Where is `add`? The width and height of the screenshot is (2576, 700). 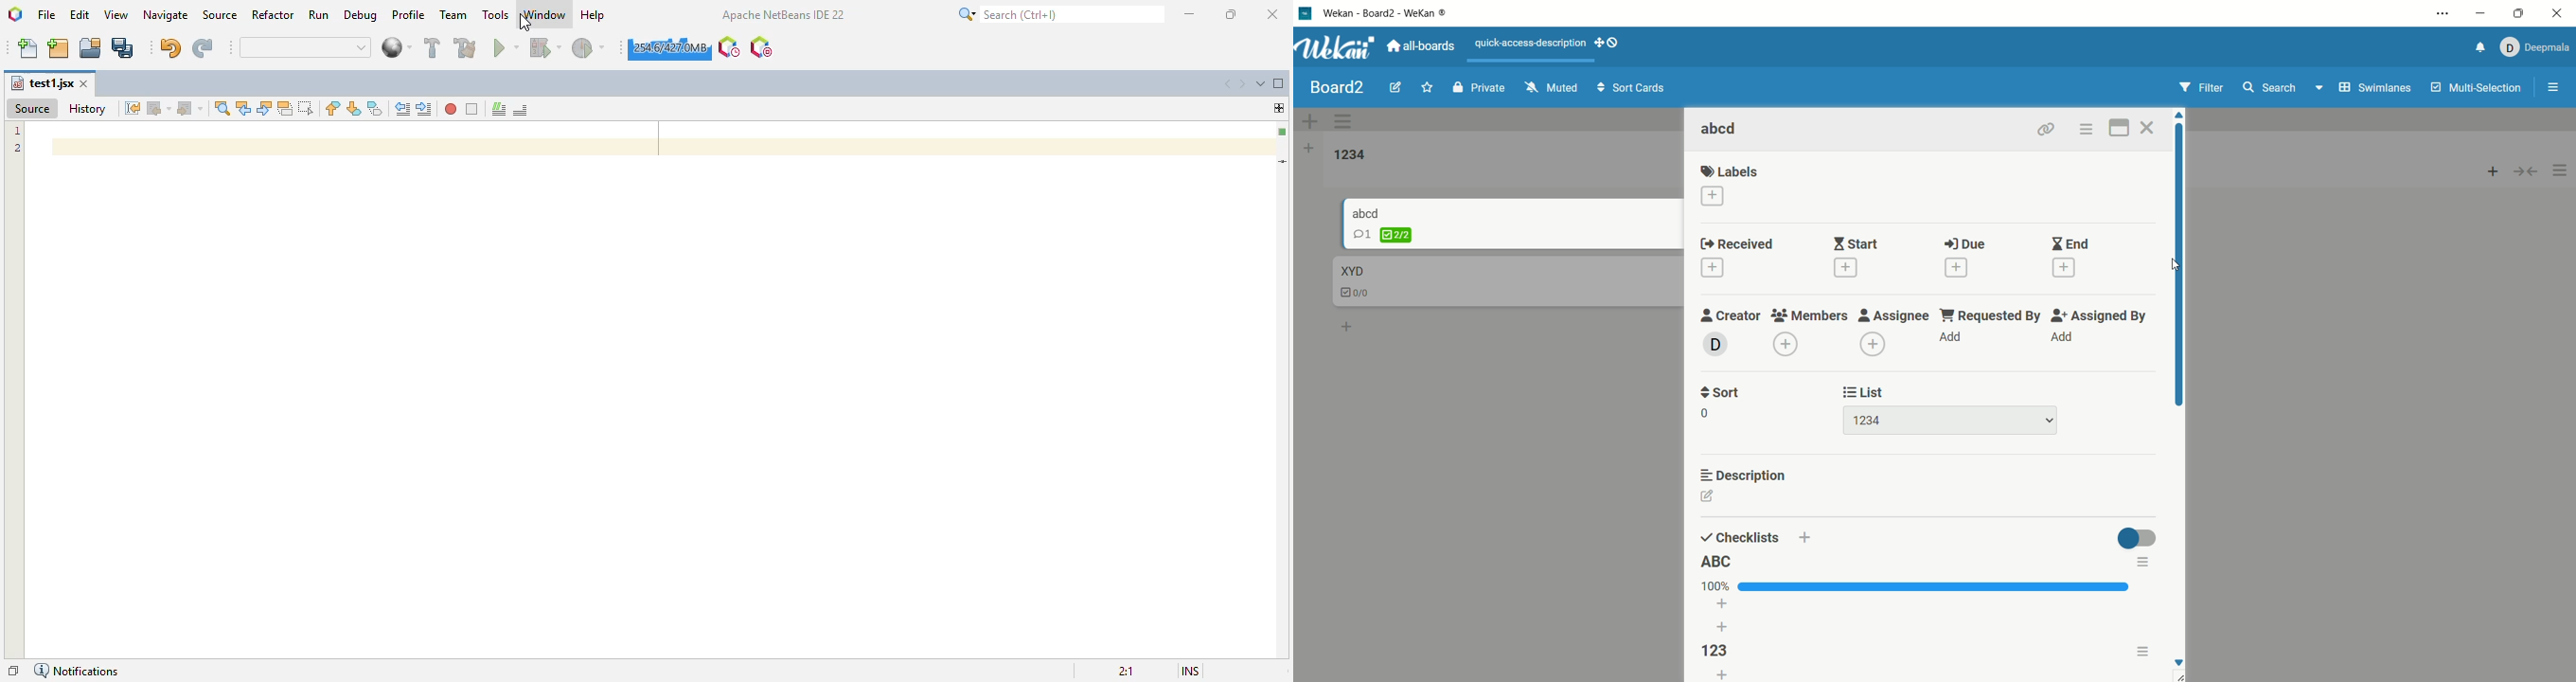
add is located at coordinates (1786, 344).